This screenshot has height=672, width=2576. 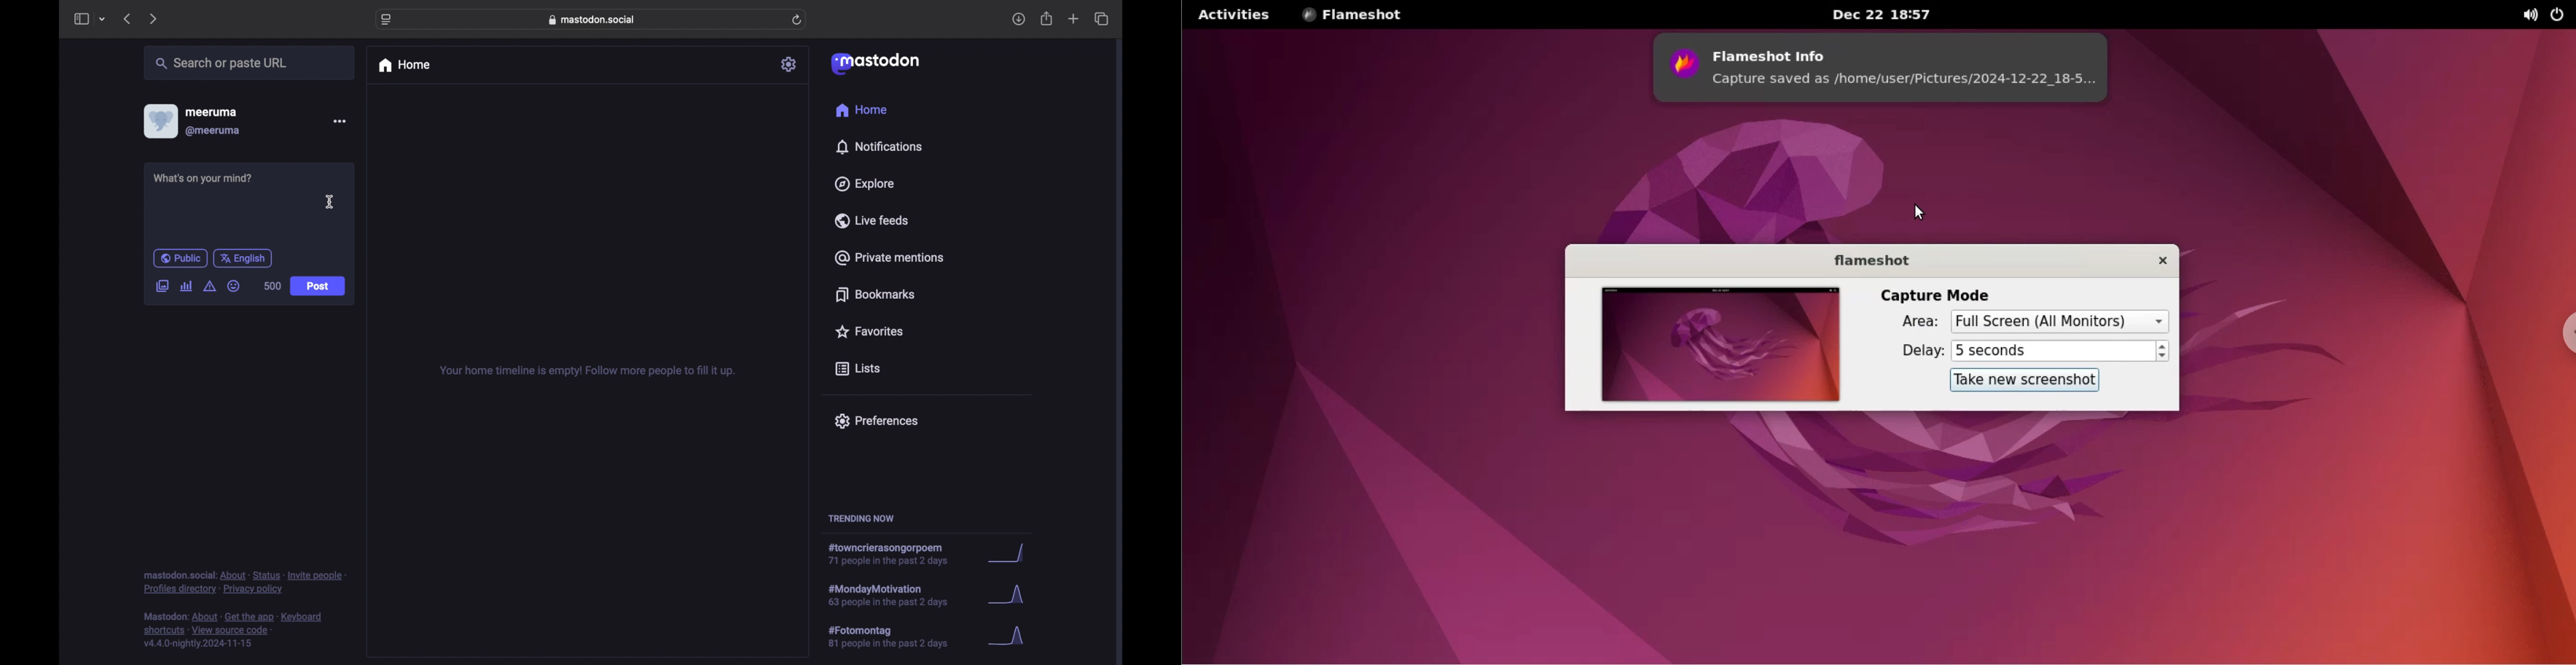 I want to click on favorites, so click(x=869, y=331).